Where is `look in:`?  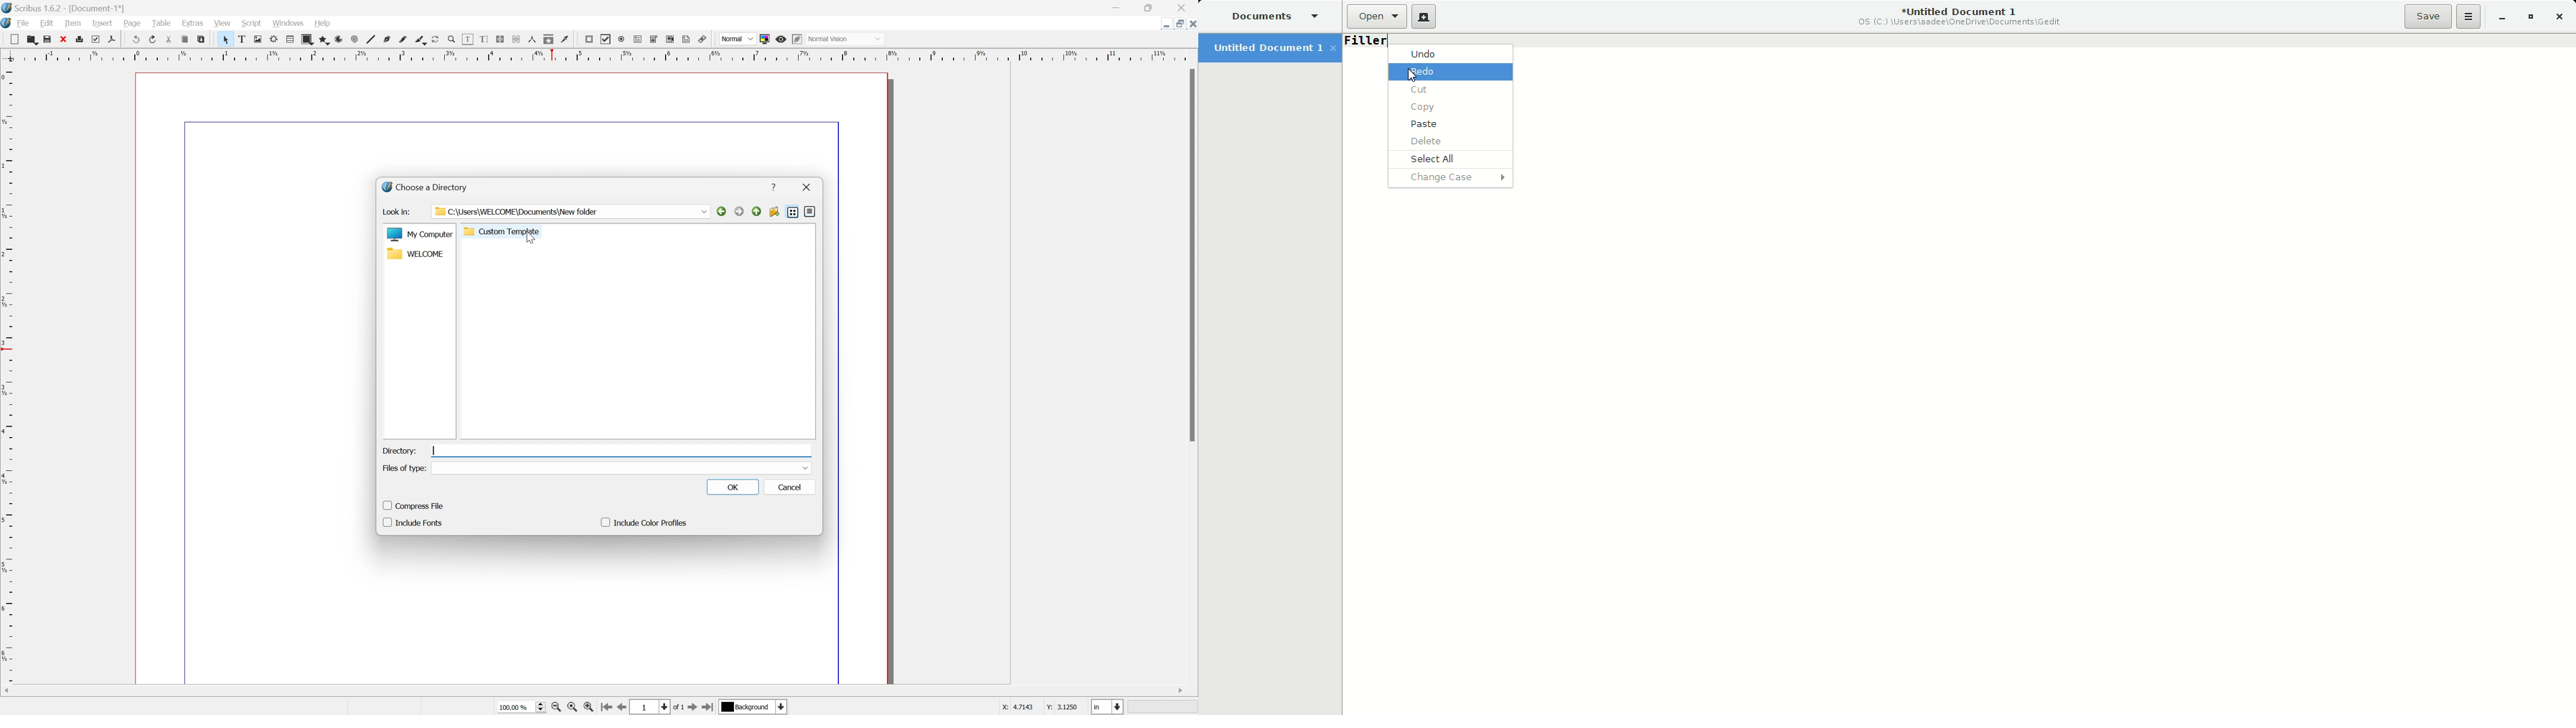 look in: is located at coordinates (396, 211).